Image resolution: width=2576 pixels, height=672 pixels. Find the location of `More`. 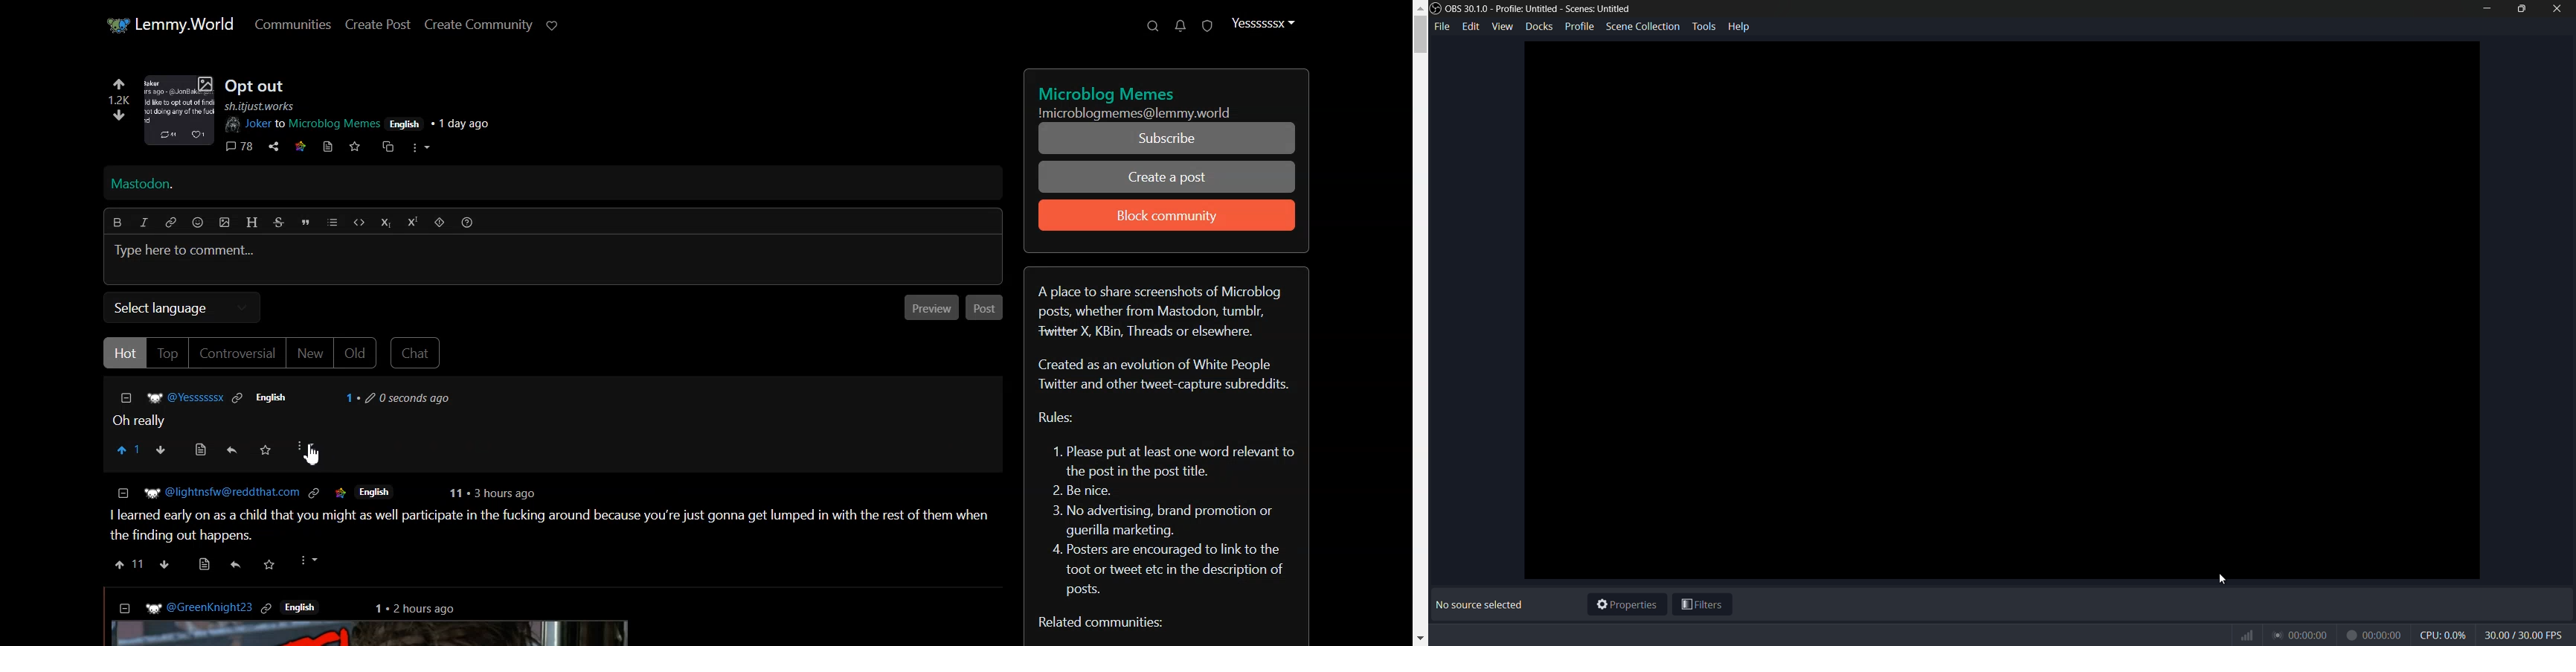

More is located at coordinates (304, 449).